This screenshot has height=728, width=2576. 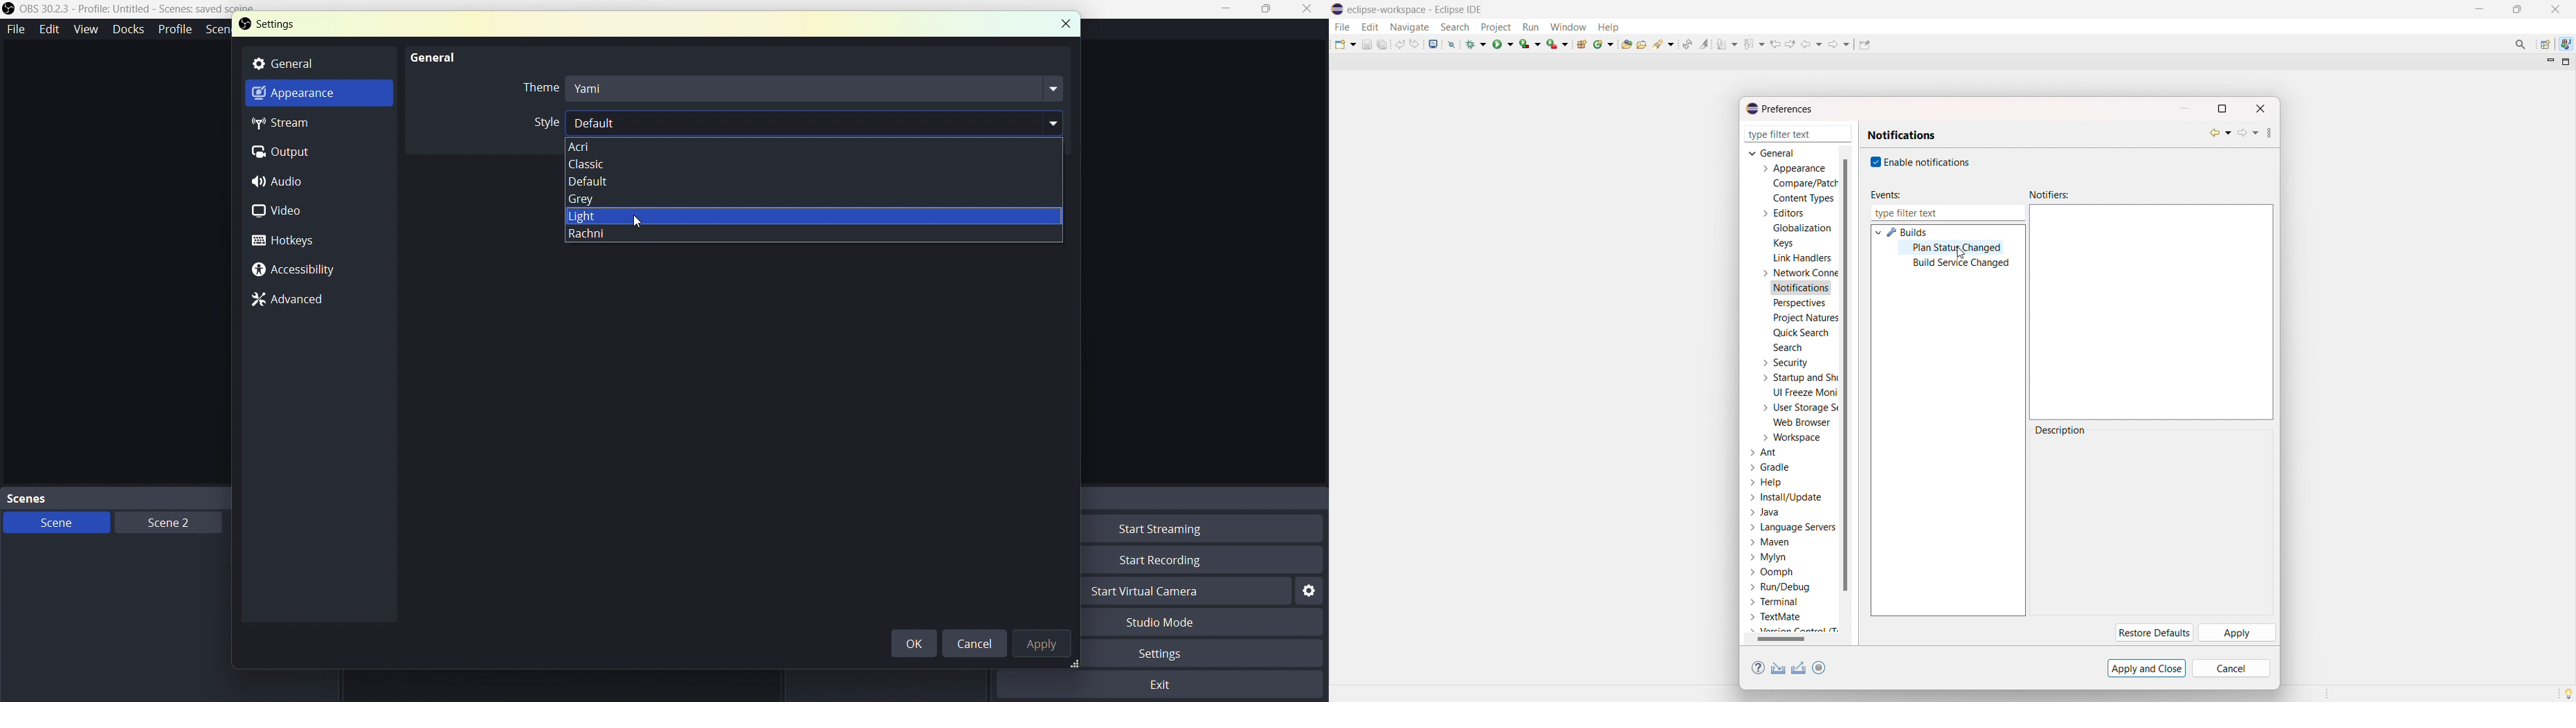 What do you see at coordinates (2556, 9) in the screenshot?
I see `close` at bounding box center [2556, 9].